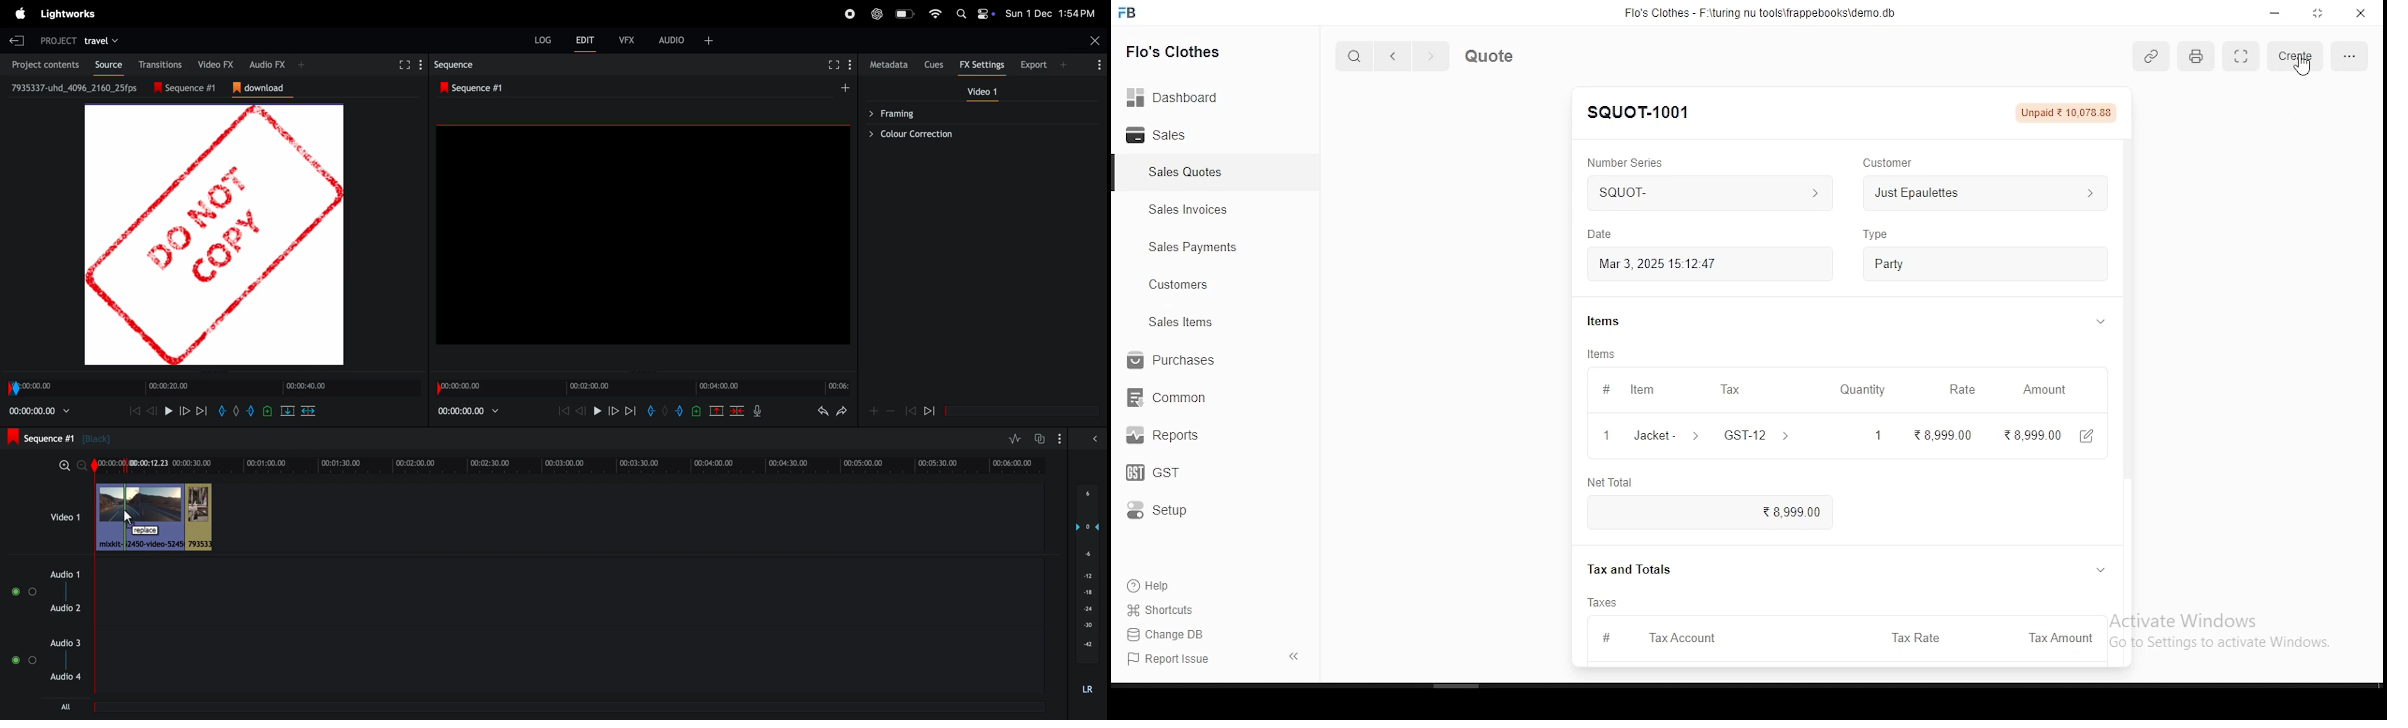 This screenshot has width=2408, height=728. Describe the element at coordinates (1665, 638) in the screenshot. I see `tax account` at that location.